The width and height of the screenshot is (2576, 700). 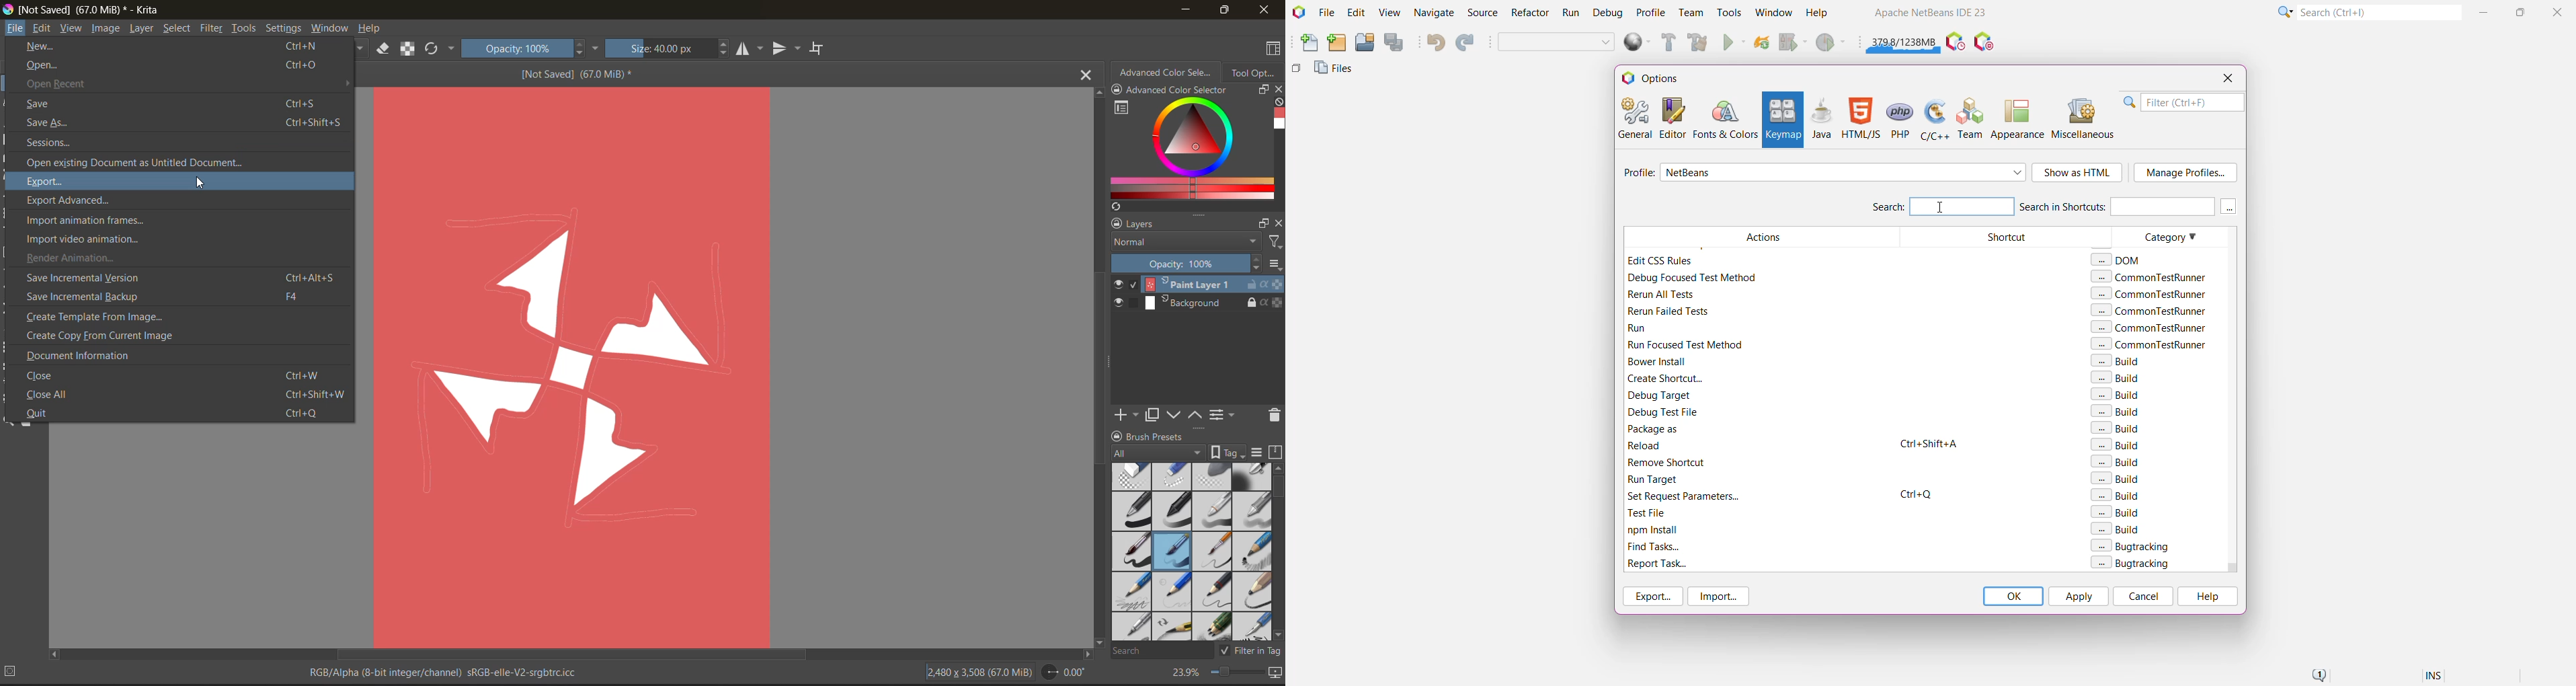 What do you see at coordinates (177, 103) in the screenshot?
I see `save` at bounding box center [177, 103].